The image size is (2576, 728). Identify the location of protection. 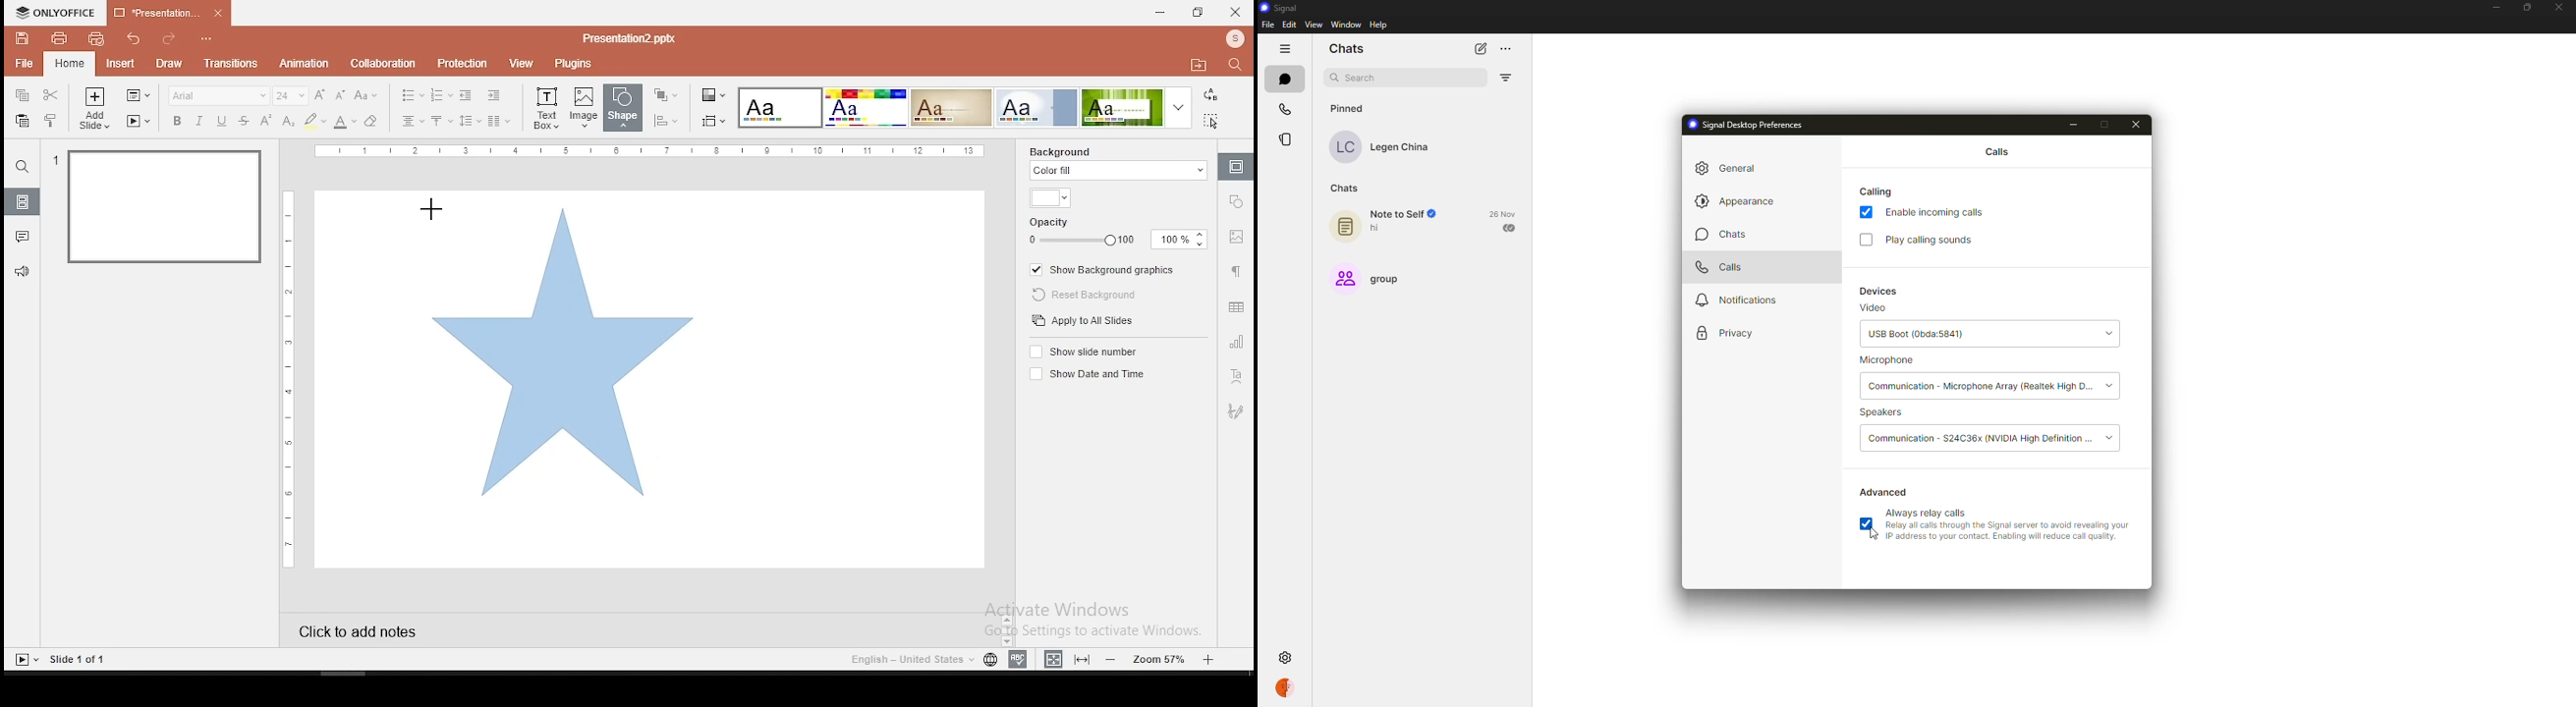
(460, 64).